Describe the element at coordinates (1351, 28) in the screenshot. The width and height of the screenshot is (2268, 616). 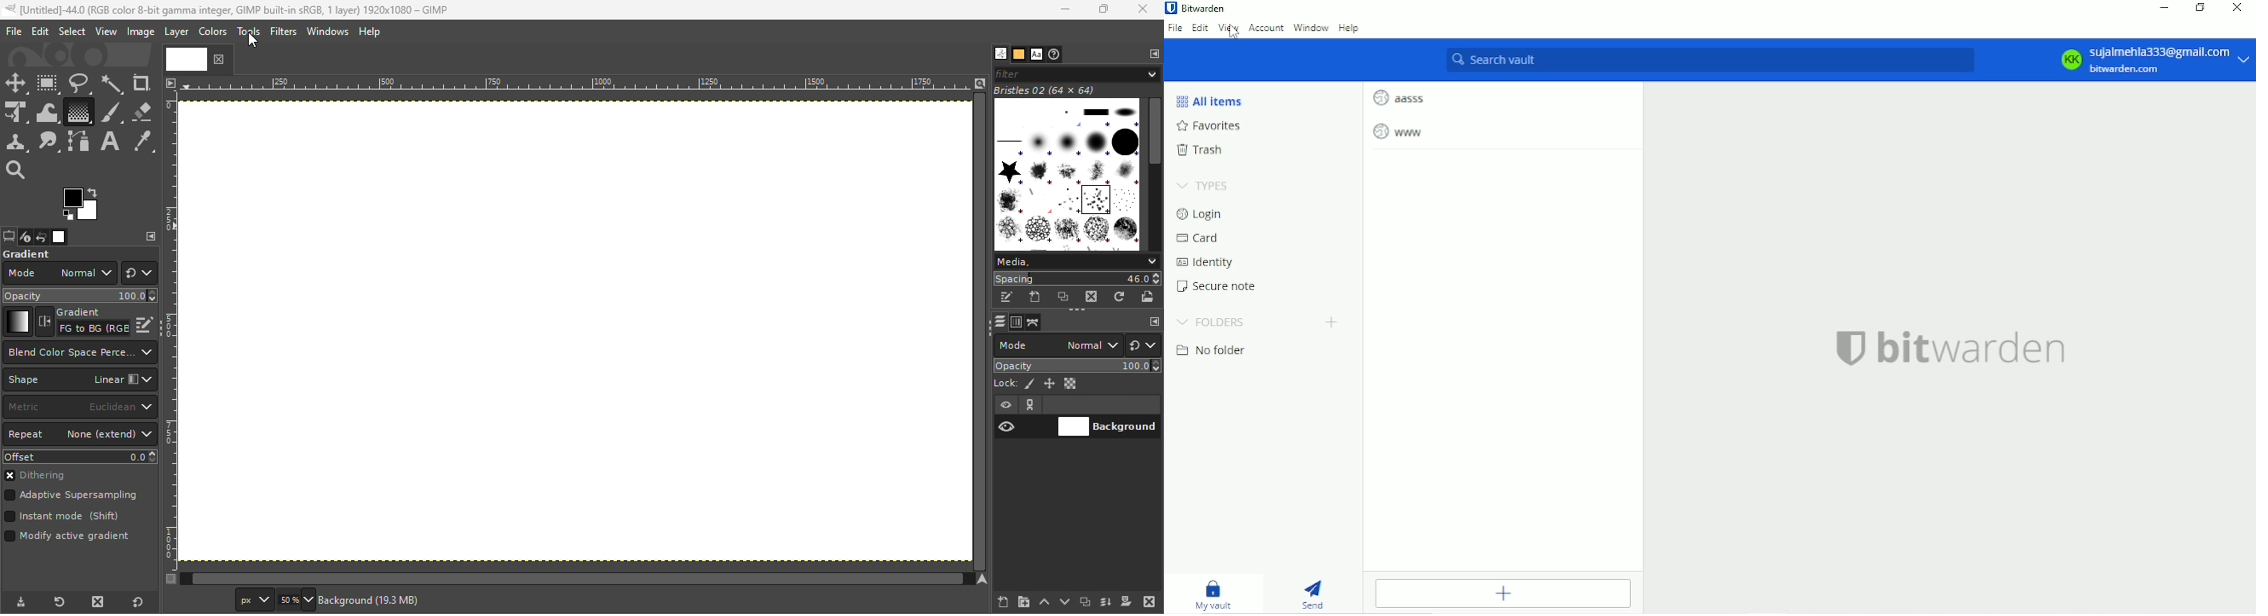
I see `Help` at that location.